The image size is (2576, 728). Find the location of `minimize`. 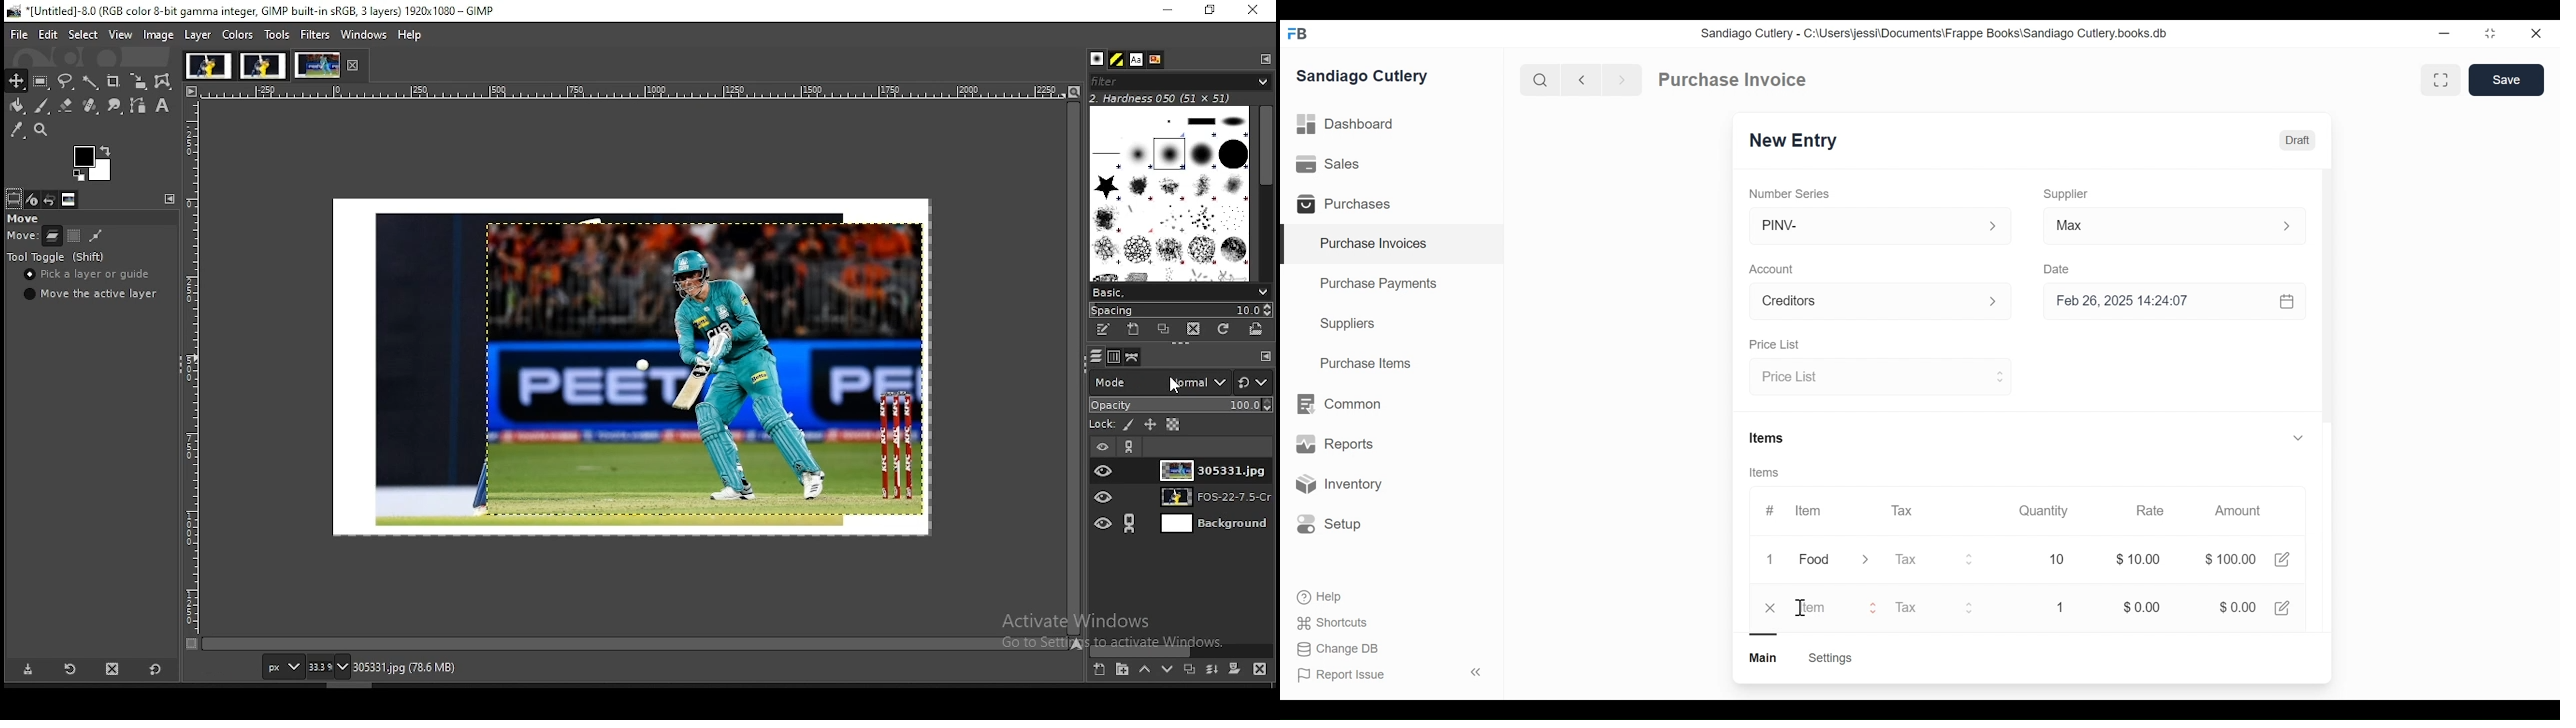

minimize is located at coordinates (1166, 11).